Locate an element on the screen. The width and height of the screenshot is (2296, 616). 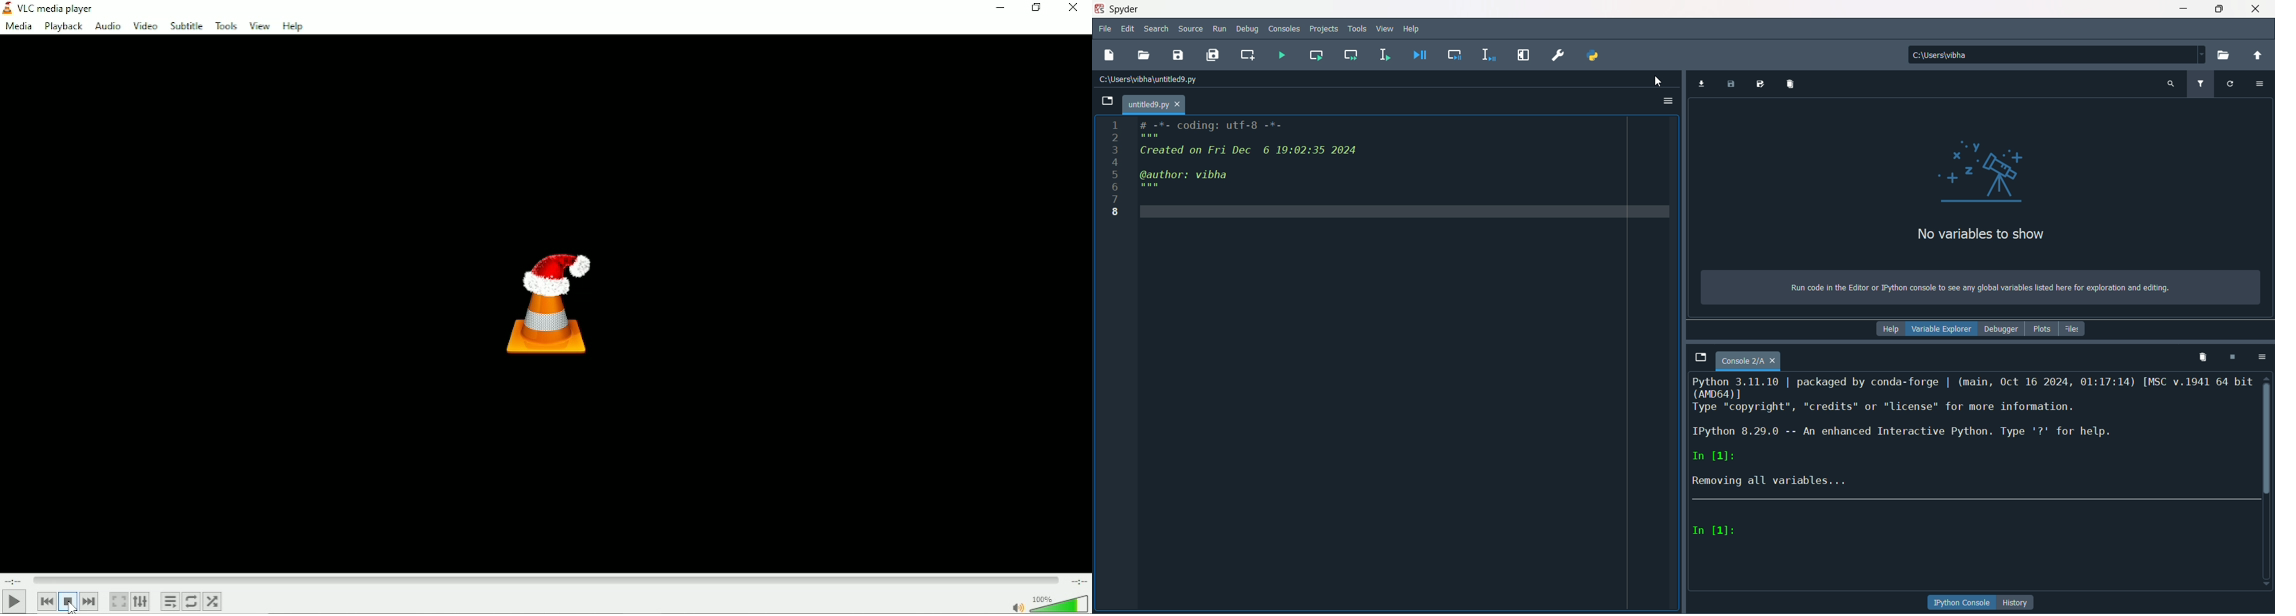
import data is located at coordinates (1700, 84).